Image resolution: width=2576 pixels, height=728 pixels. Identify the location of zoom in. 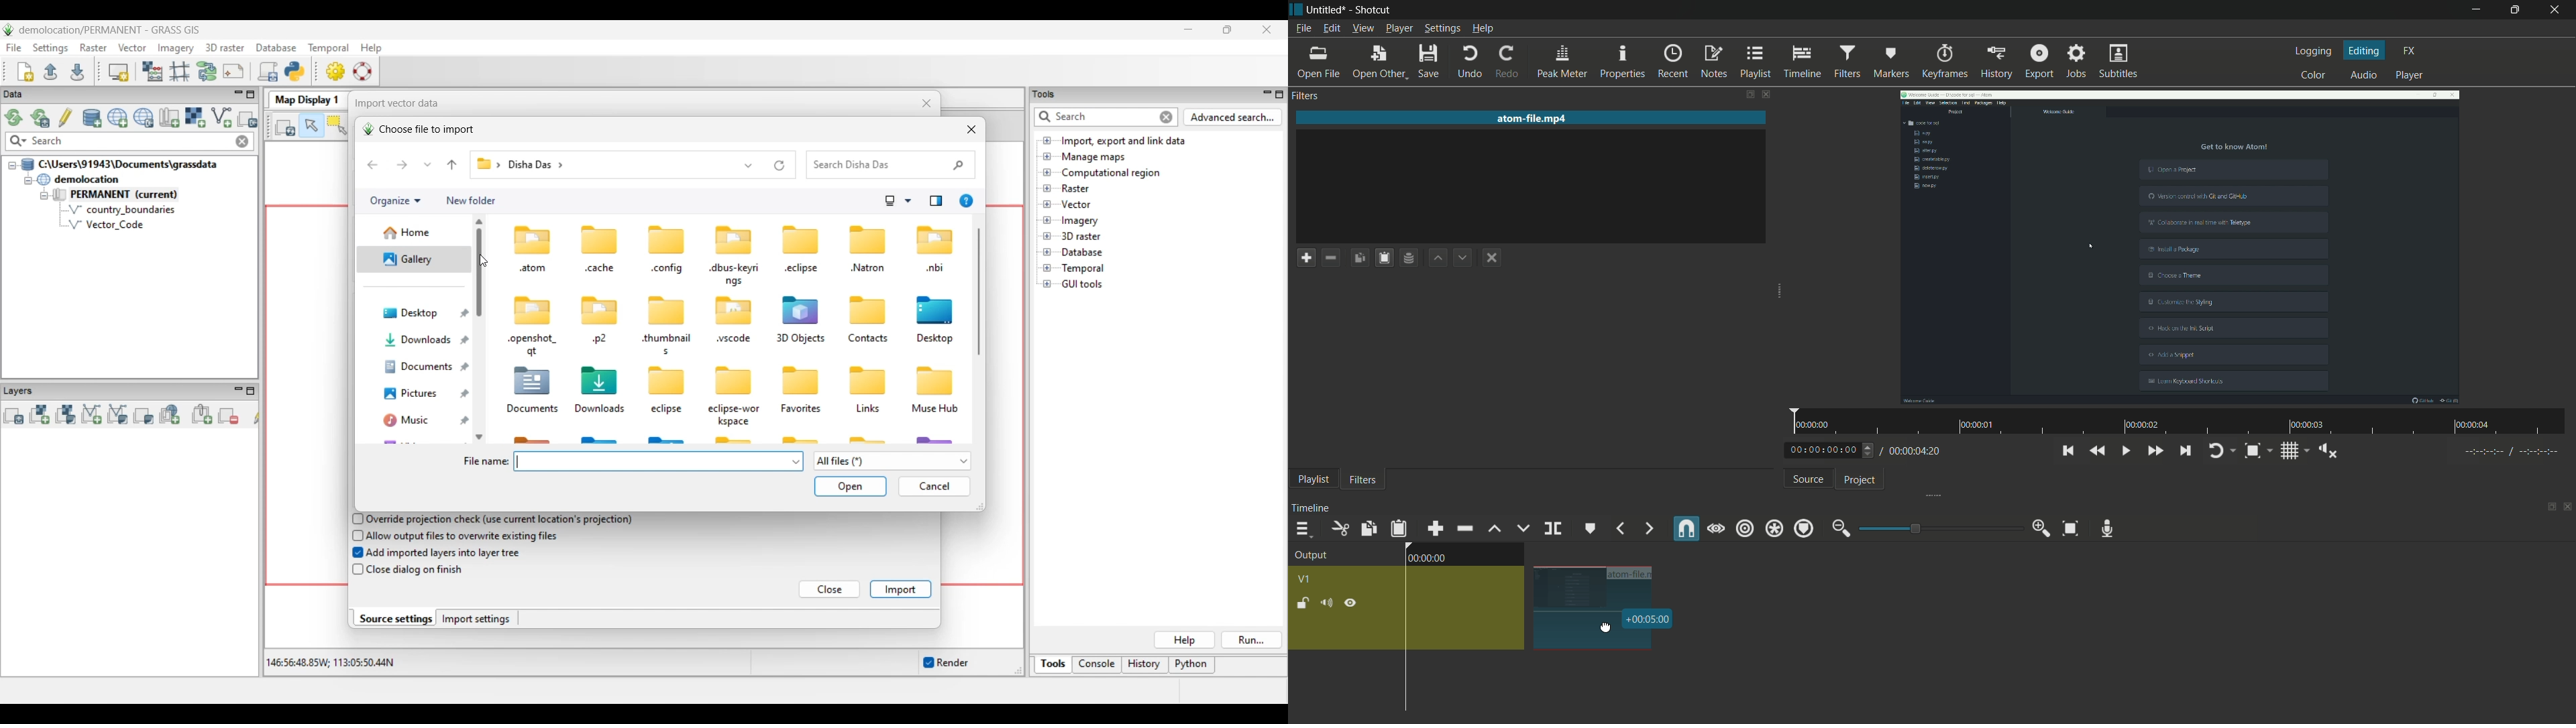
(2039, 529).